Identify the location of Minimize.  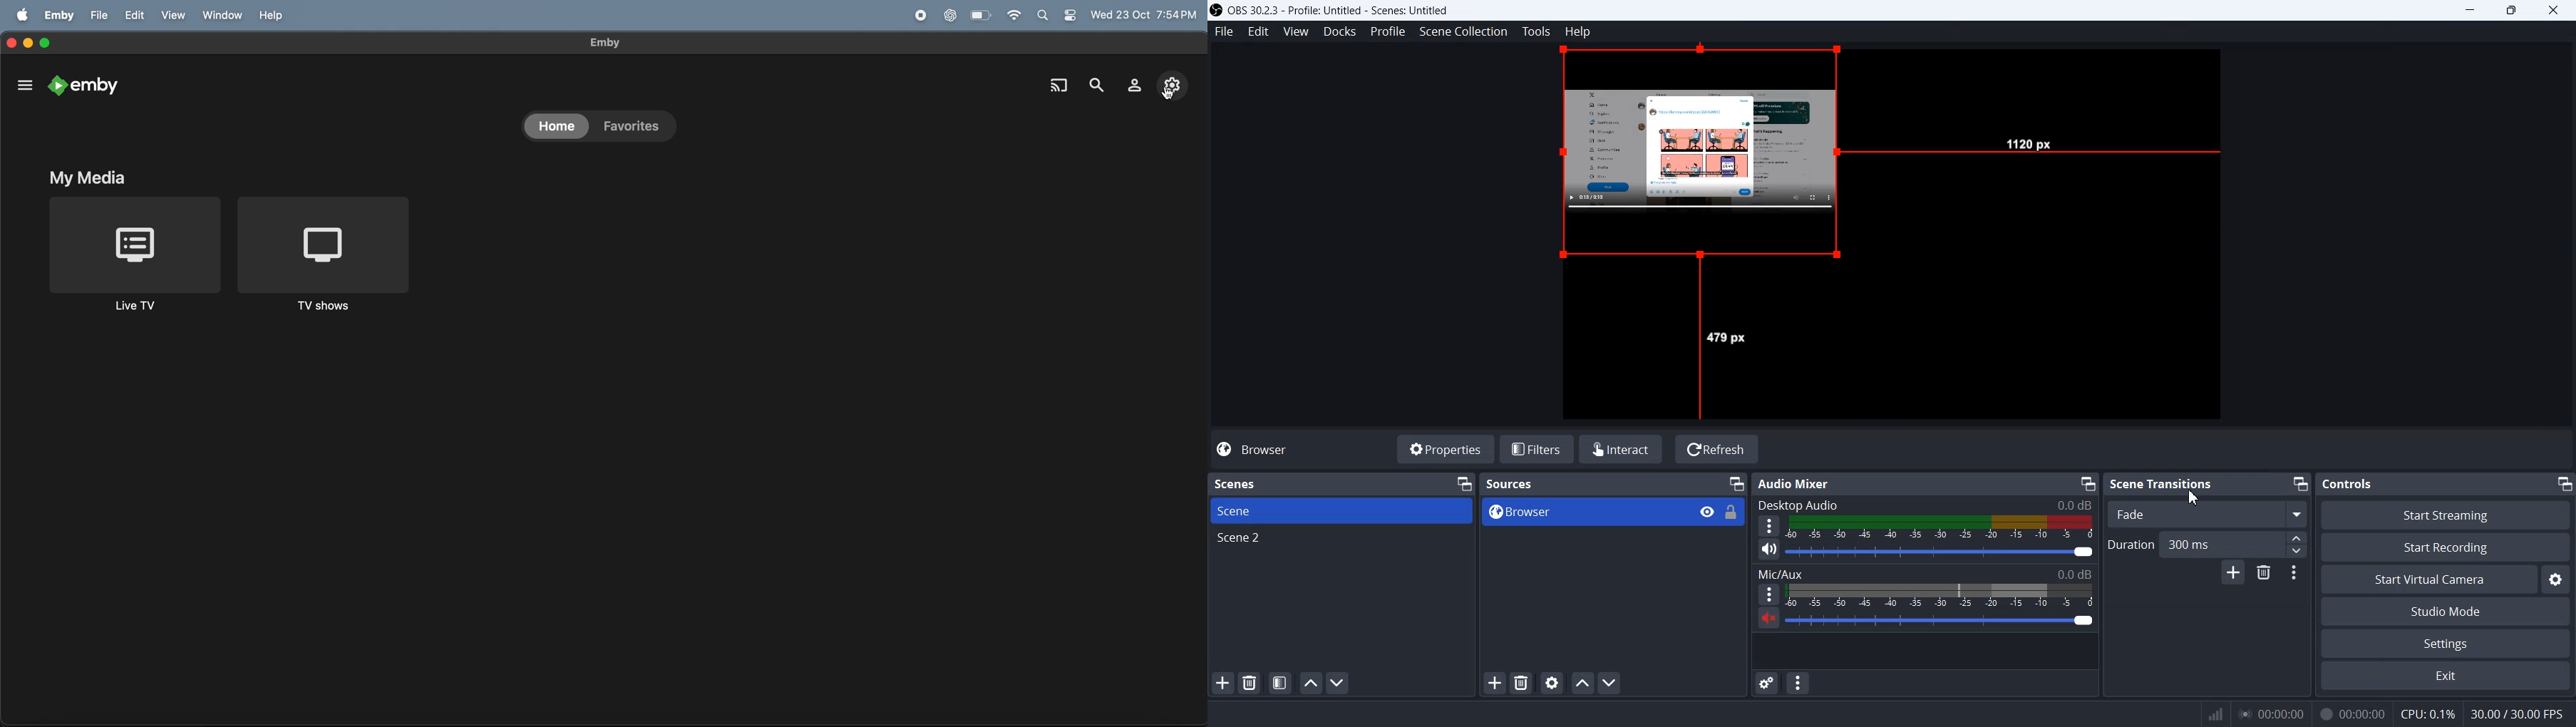
(2088, 483).